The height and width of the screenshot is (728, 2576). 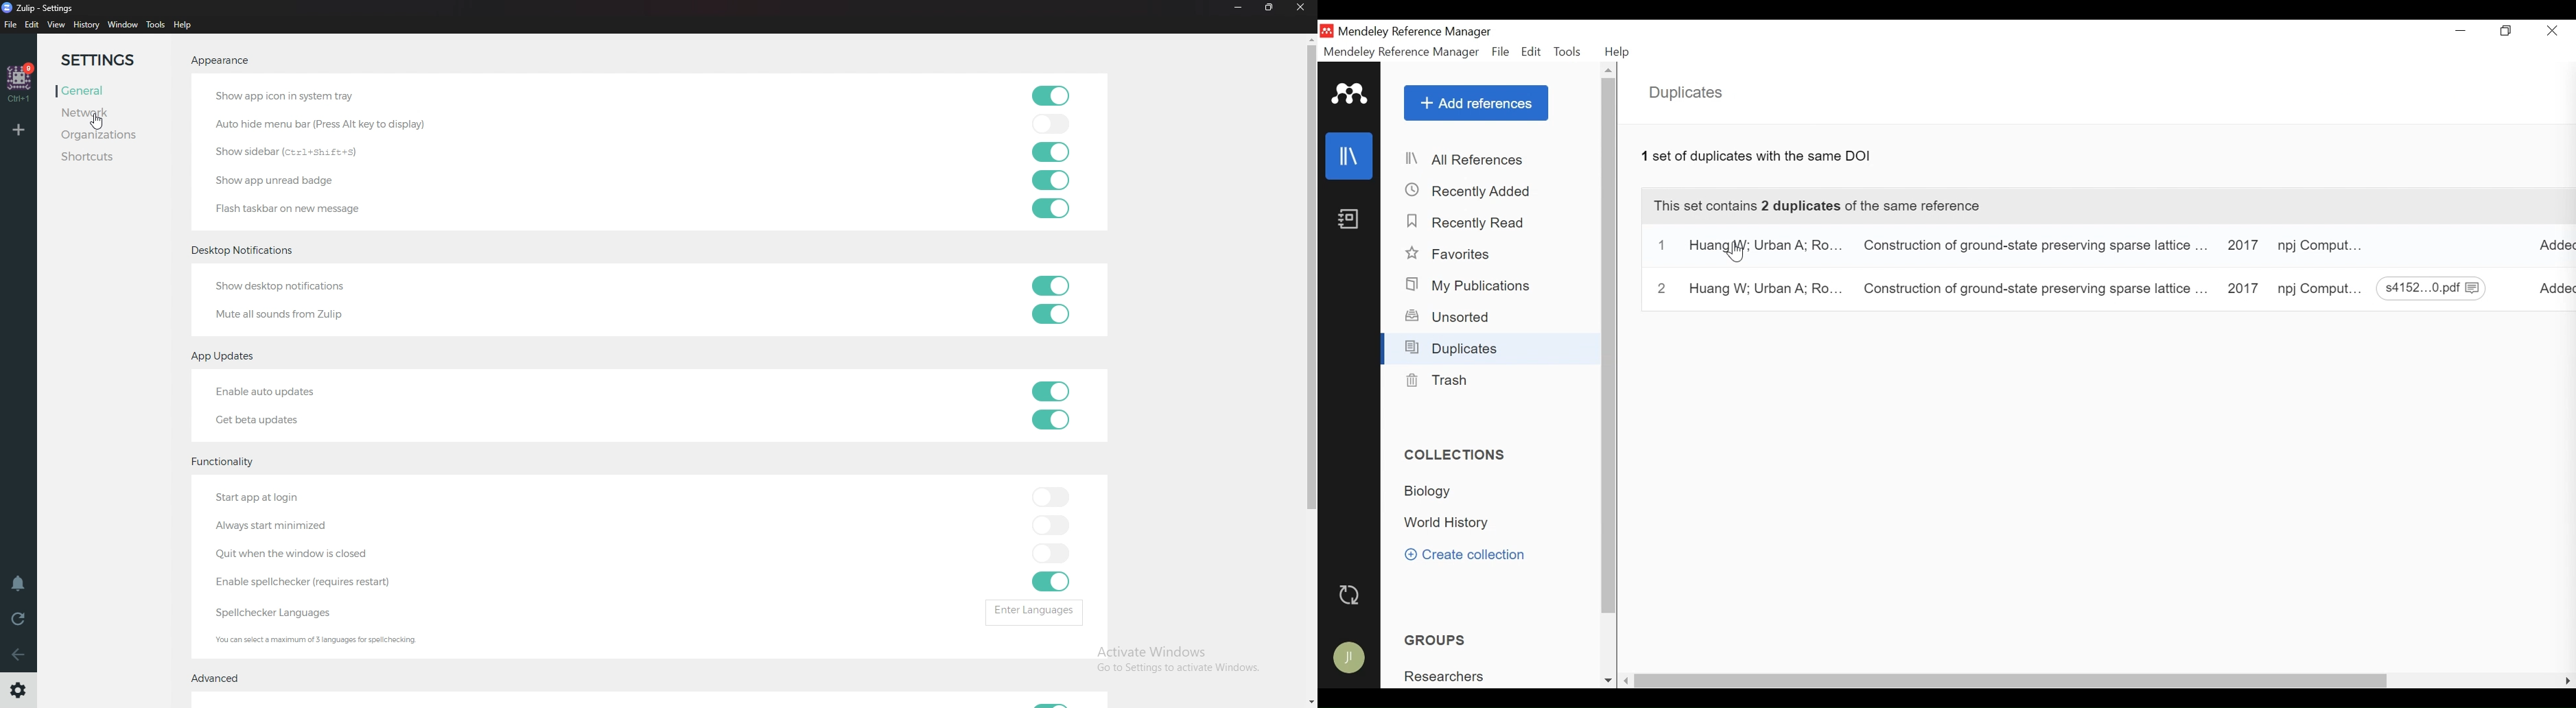 I want to click on Journal: Computational, so click(x=2321, y=248).